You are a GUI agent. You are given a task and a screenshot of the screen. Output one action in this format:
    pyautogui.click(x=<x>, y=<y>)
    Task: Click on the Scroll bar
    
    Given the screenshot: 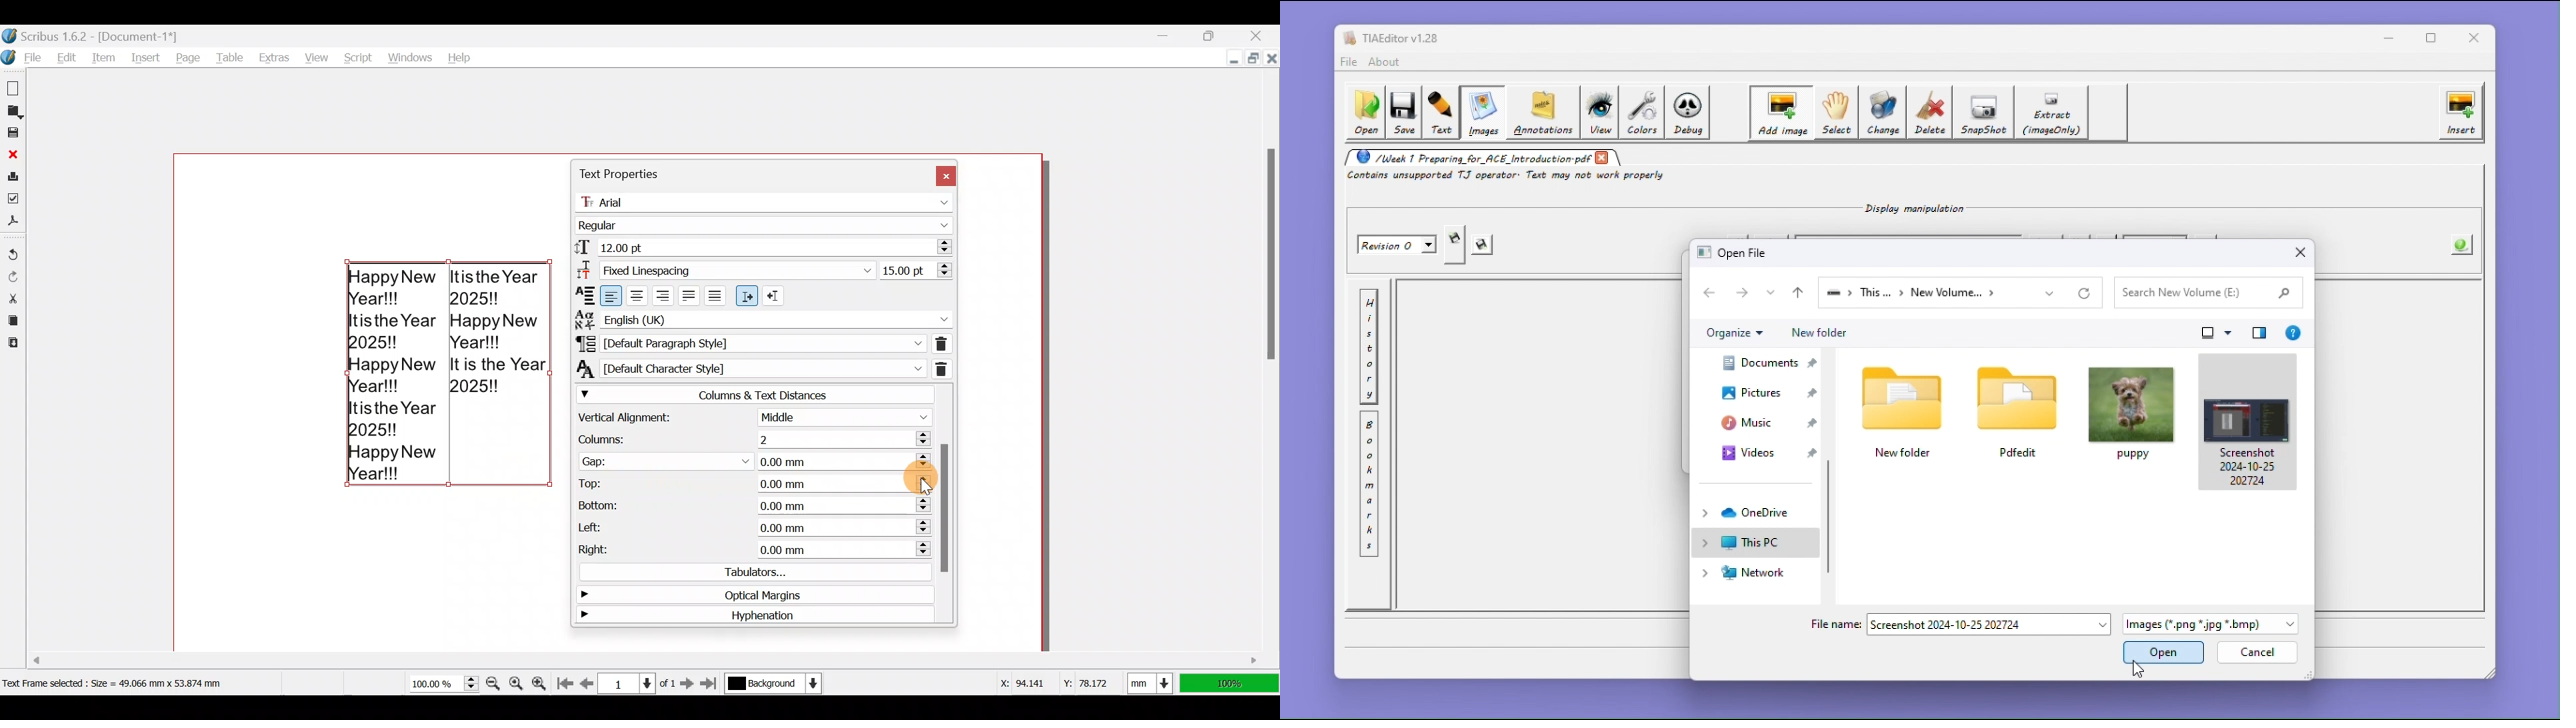 What is the action you would take?
    pyautogui.click(x=945, y=504)
    